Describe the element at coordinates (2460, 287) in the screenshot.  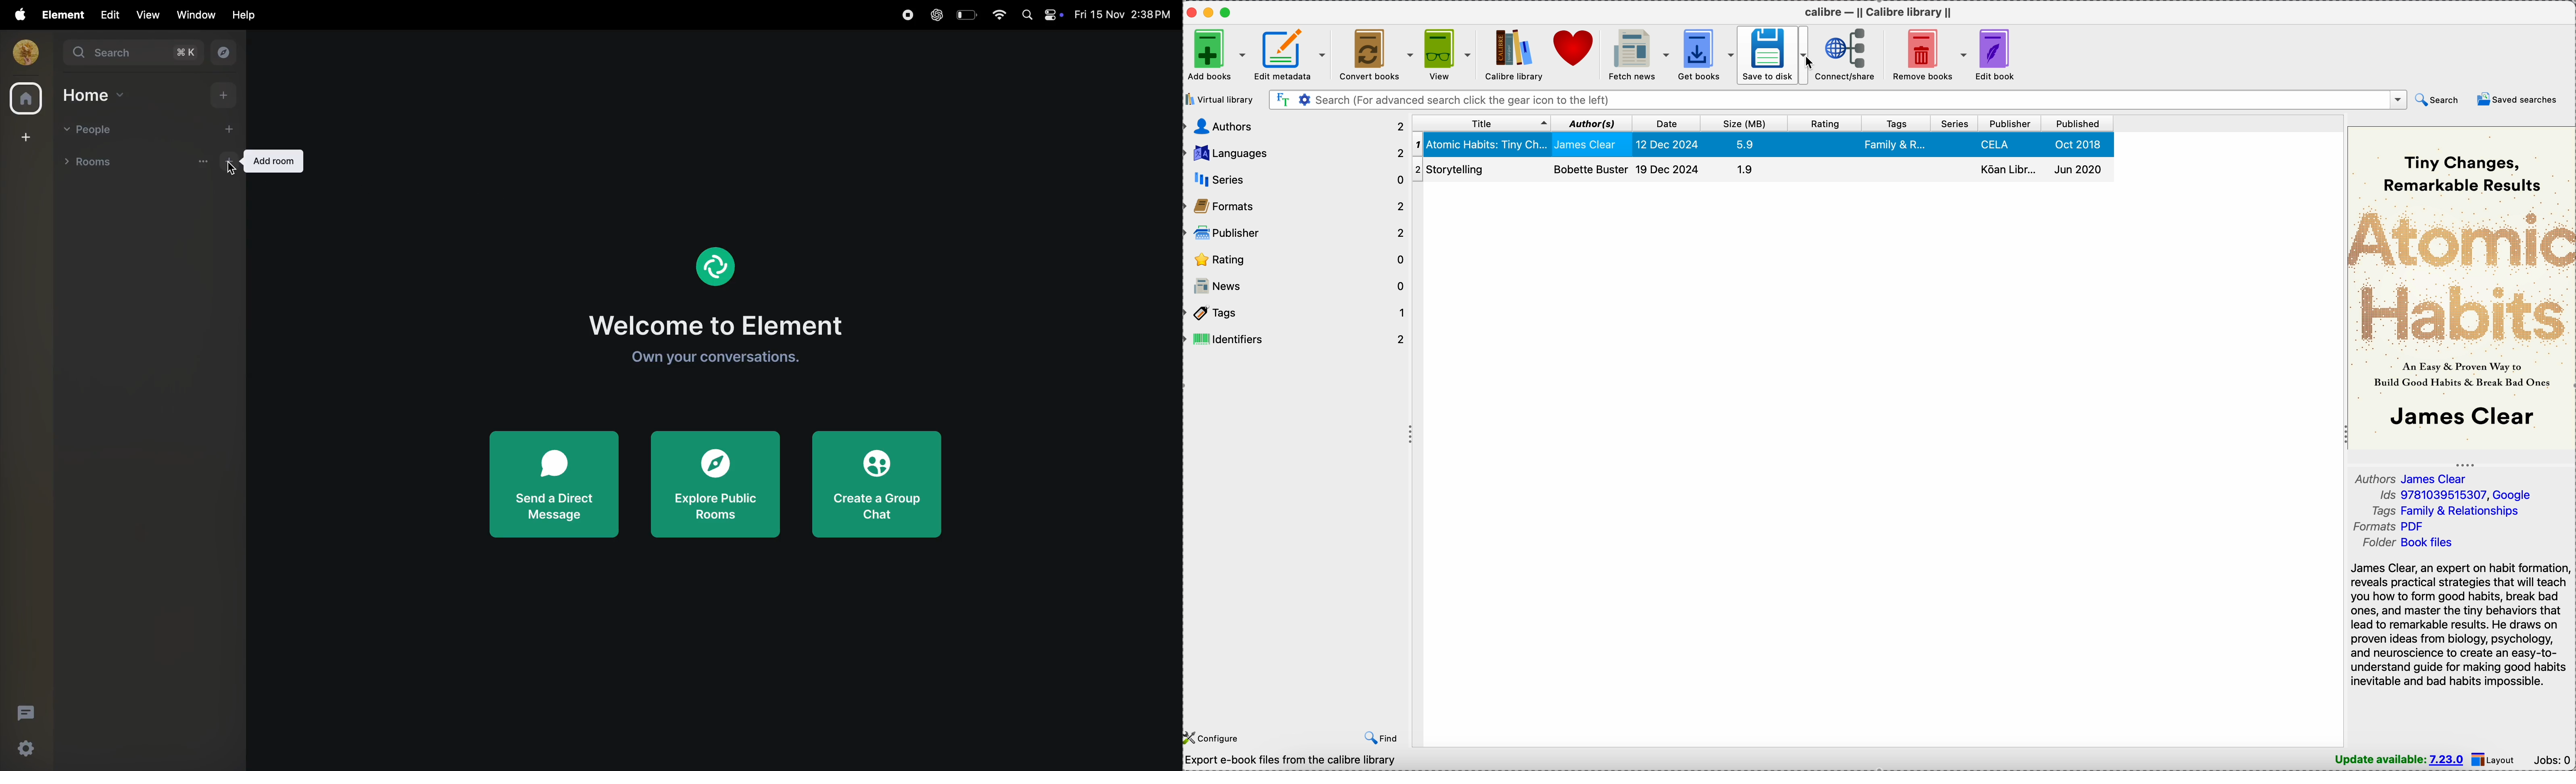
I see `book cover preview` at that location.